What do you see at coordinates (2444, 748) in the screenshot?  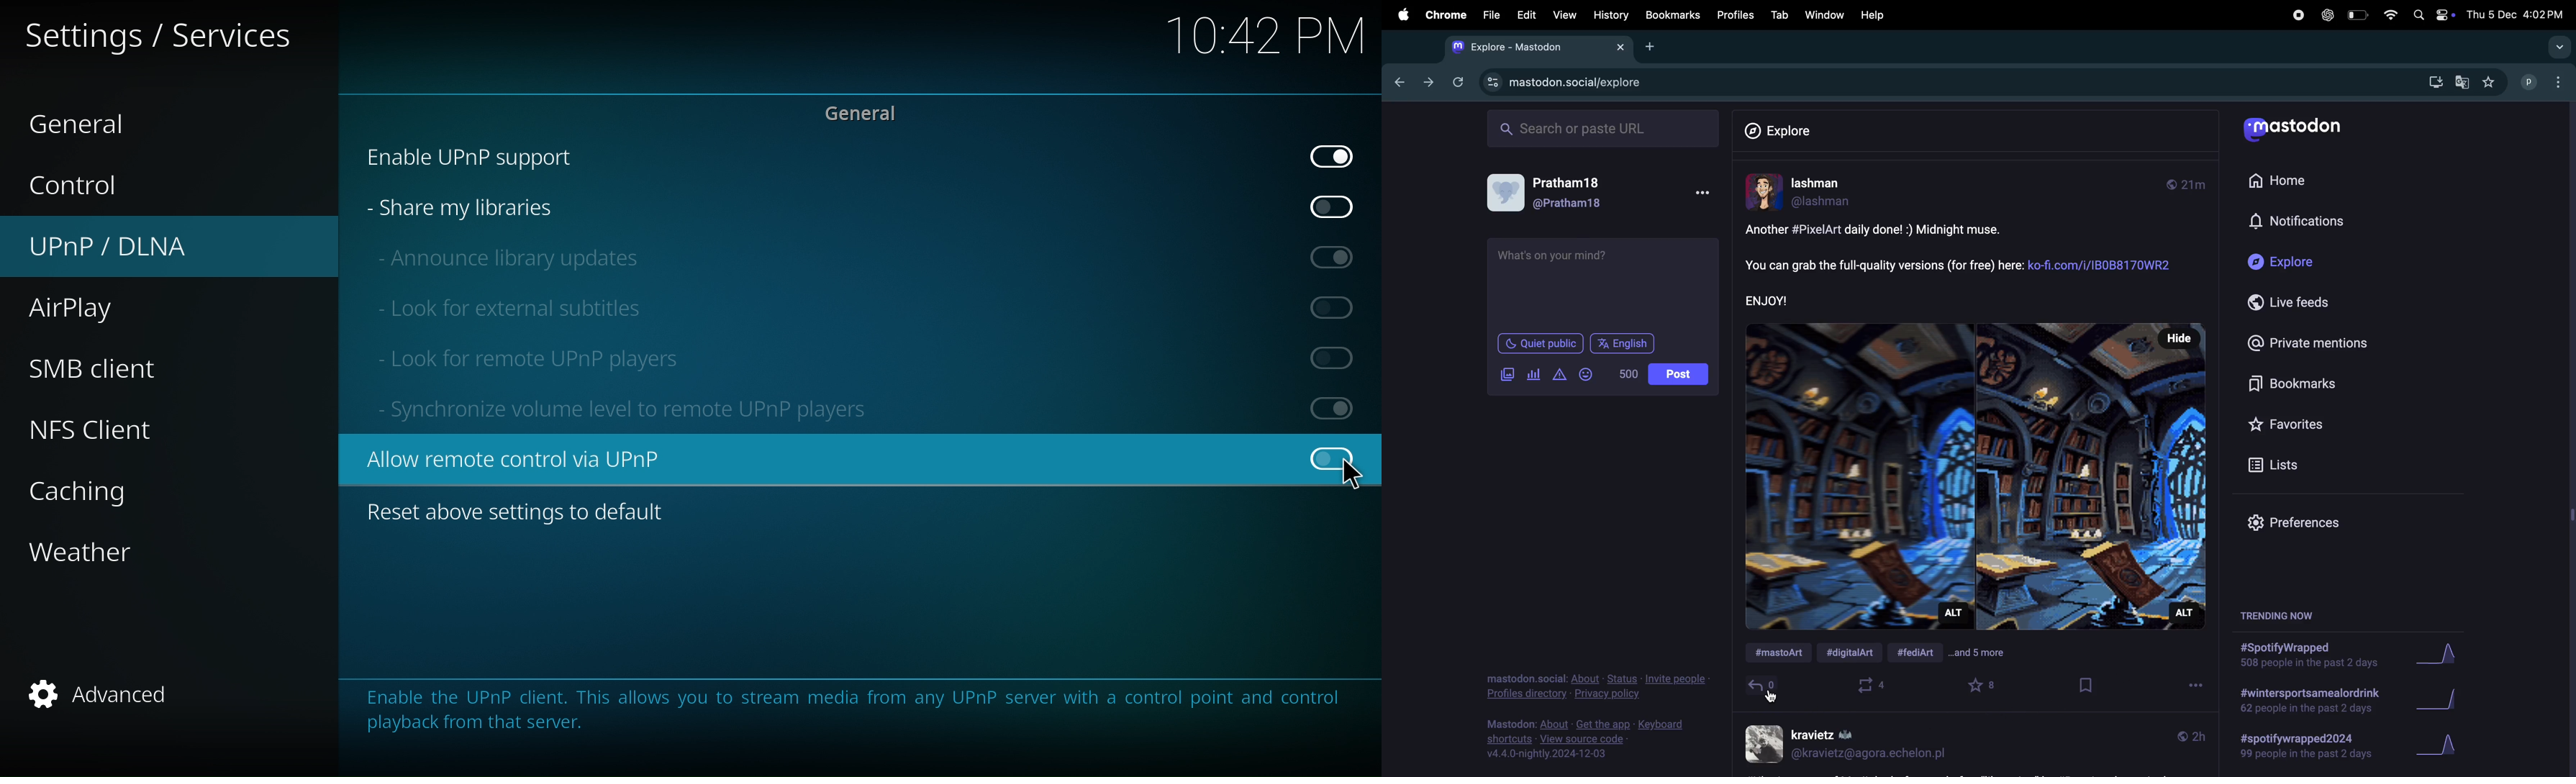 I see `graph` at bounding box center [2444, 748].